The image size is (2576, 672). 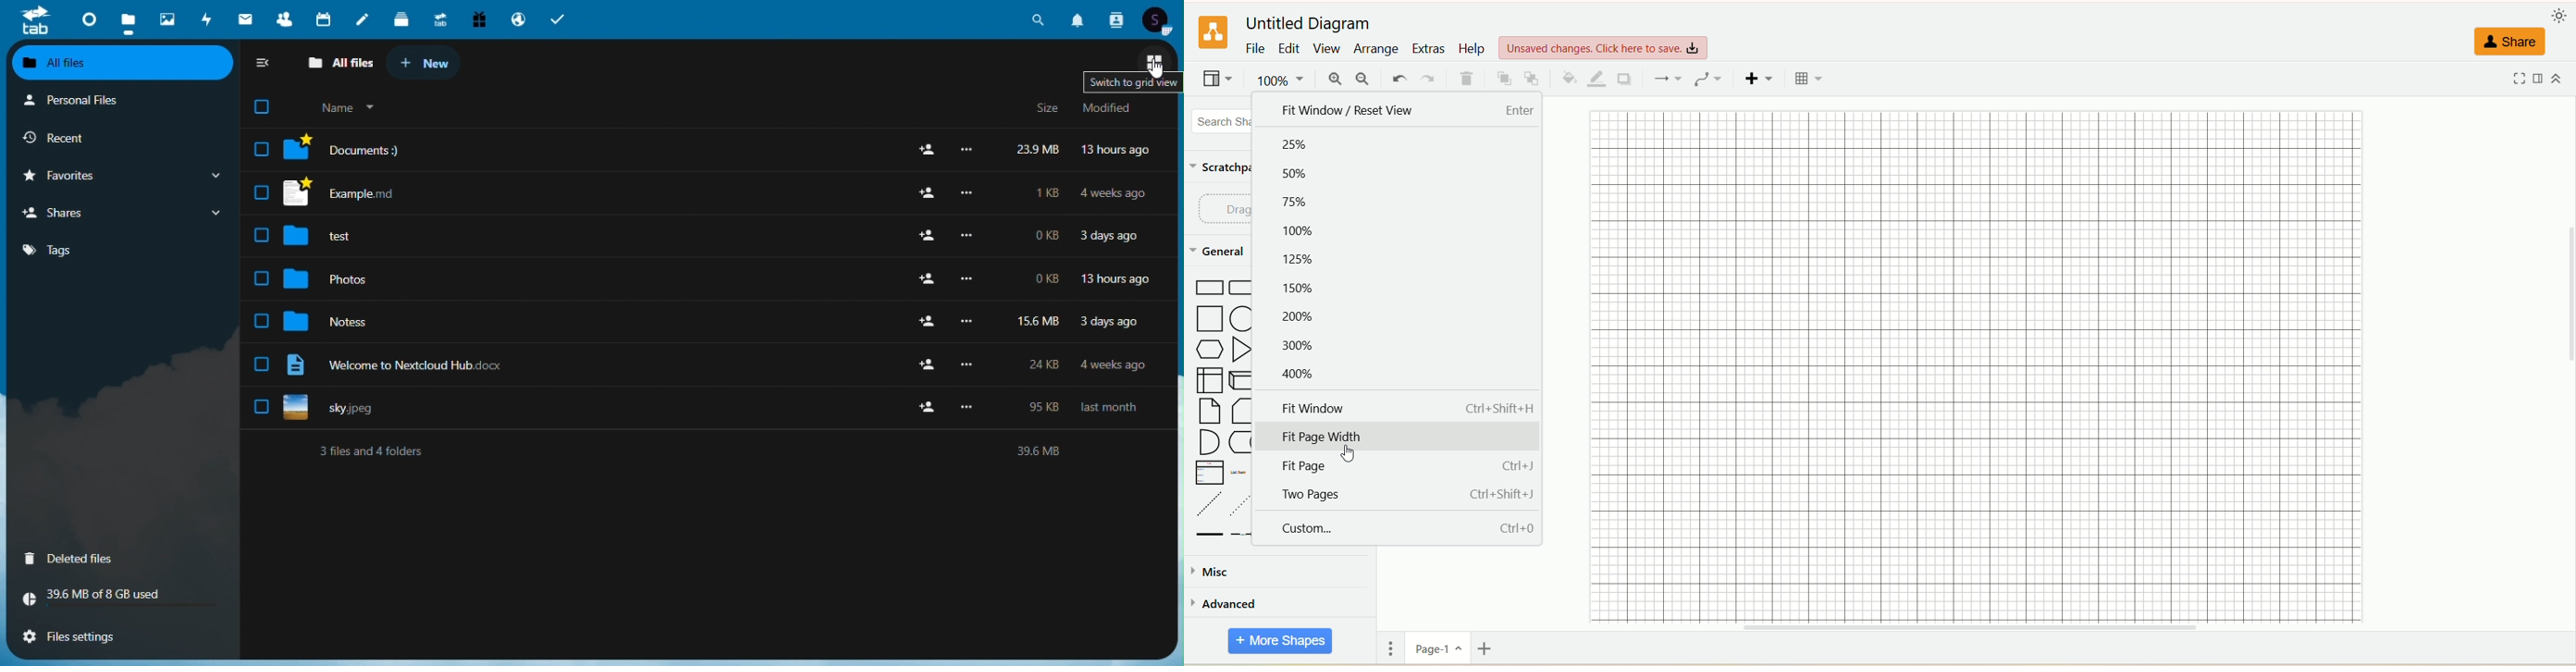 I want to click on activity, so click(x=204, y=19).